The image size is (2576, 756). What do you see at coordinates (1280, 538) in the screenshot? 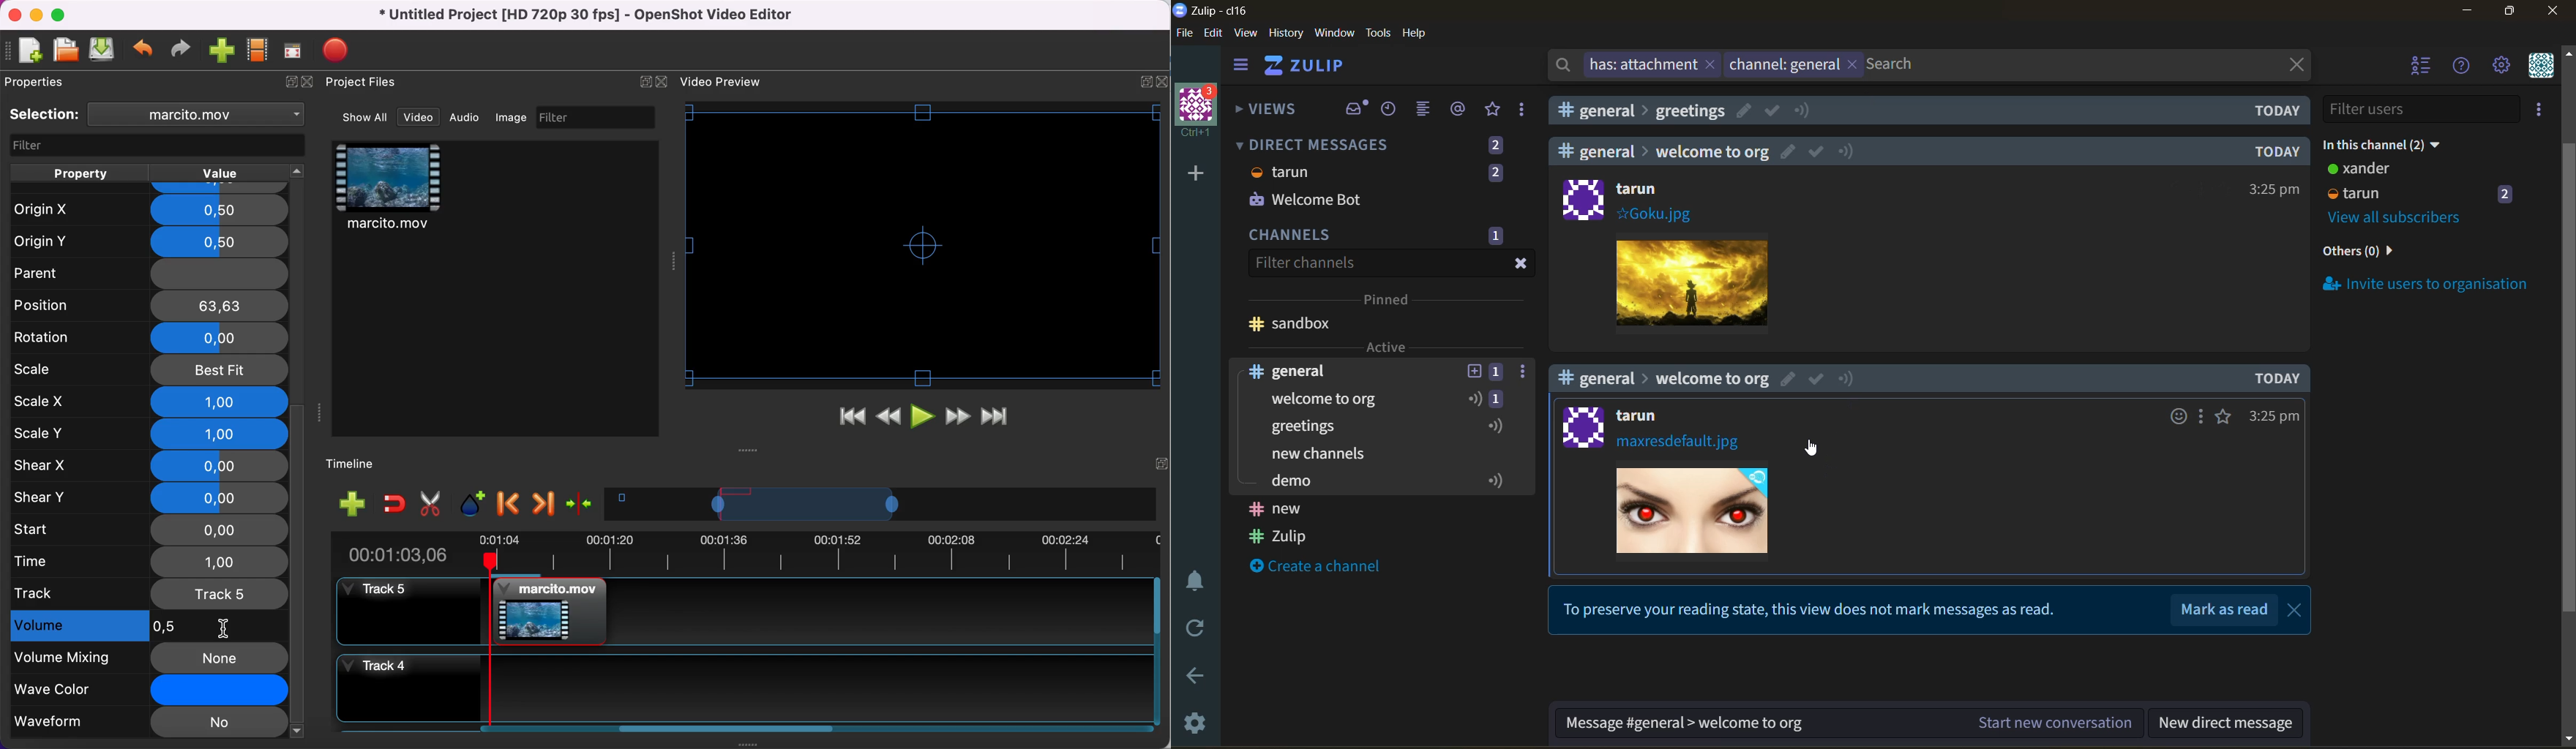
I see `# Zulip` at bounding box center [1280, 538].